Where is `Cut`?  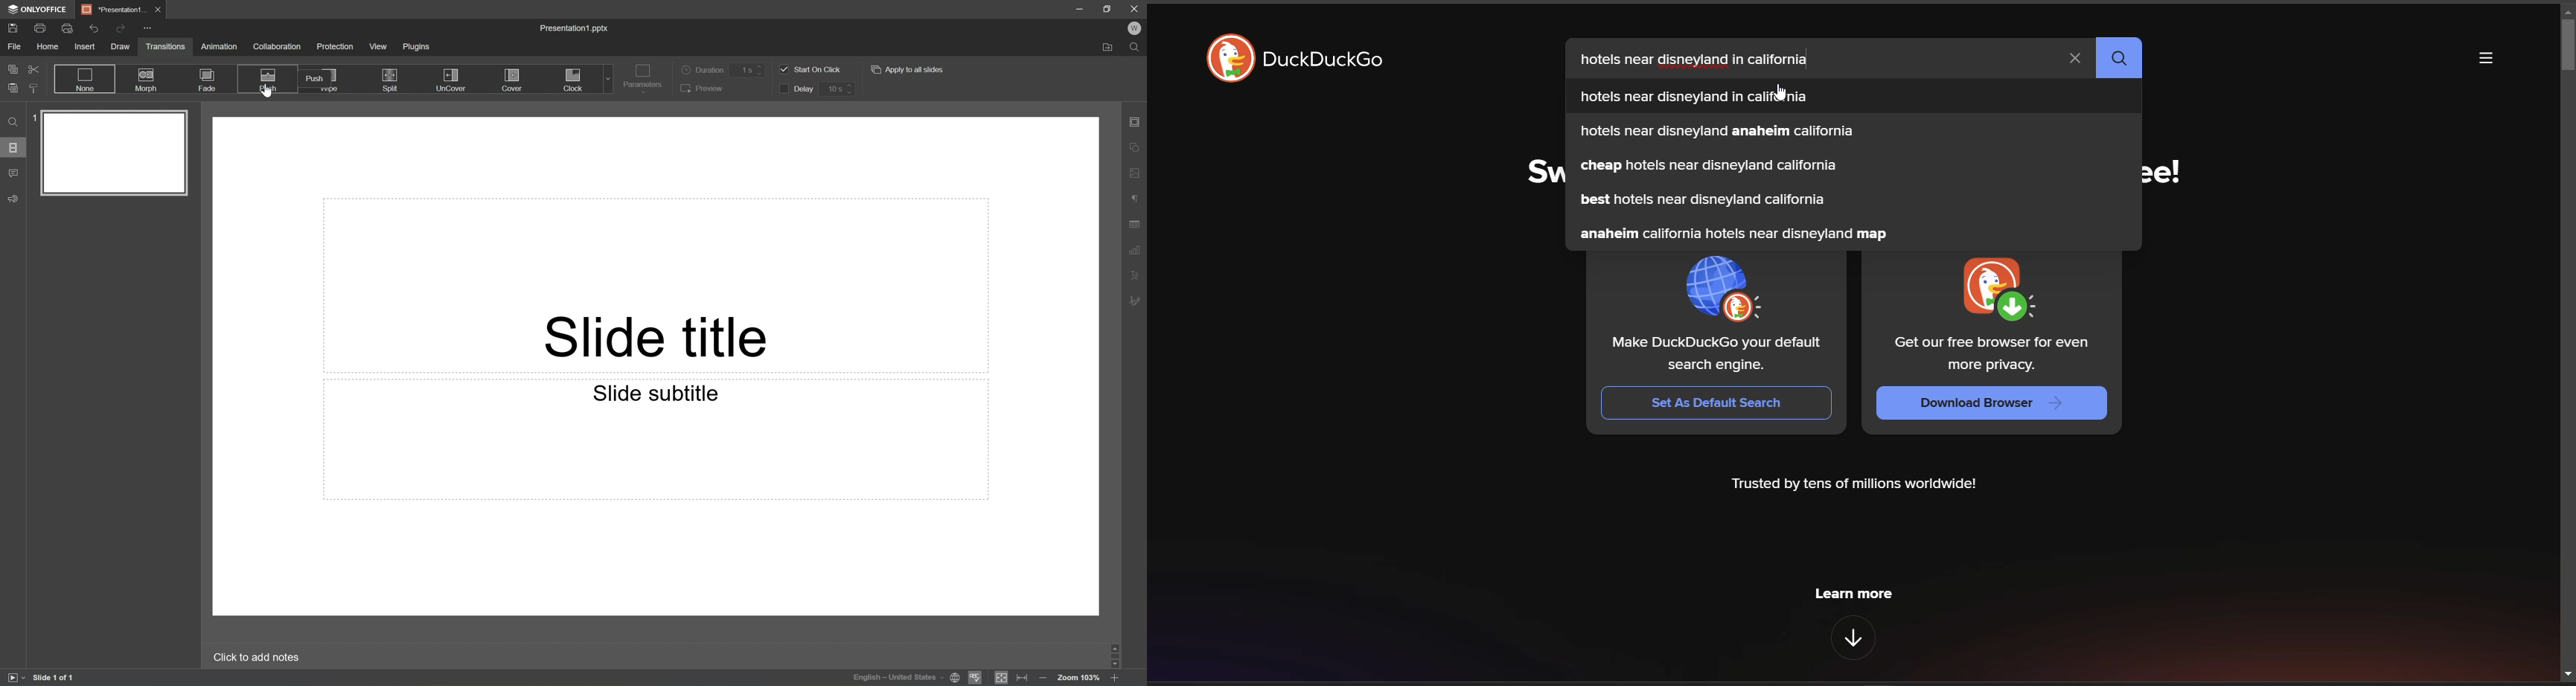 Cut is located at coordinates (33, 68).